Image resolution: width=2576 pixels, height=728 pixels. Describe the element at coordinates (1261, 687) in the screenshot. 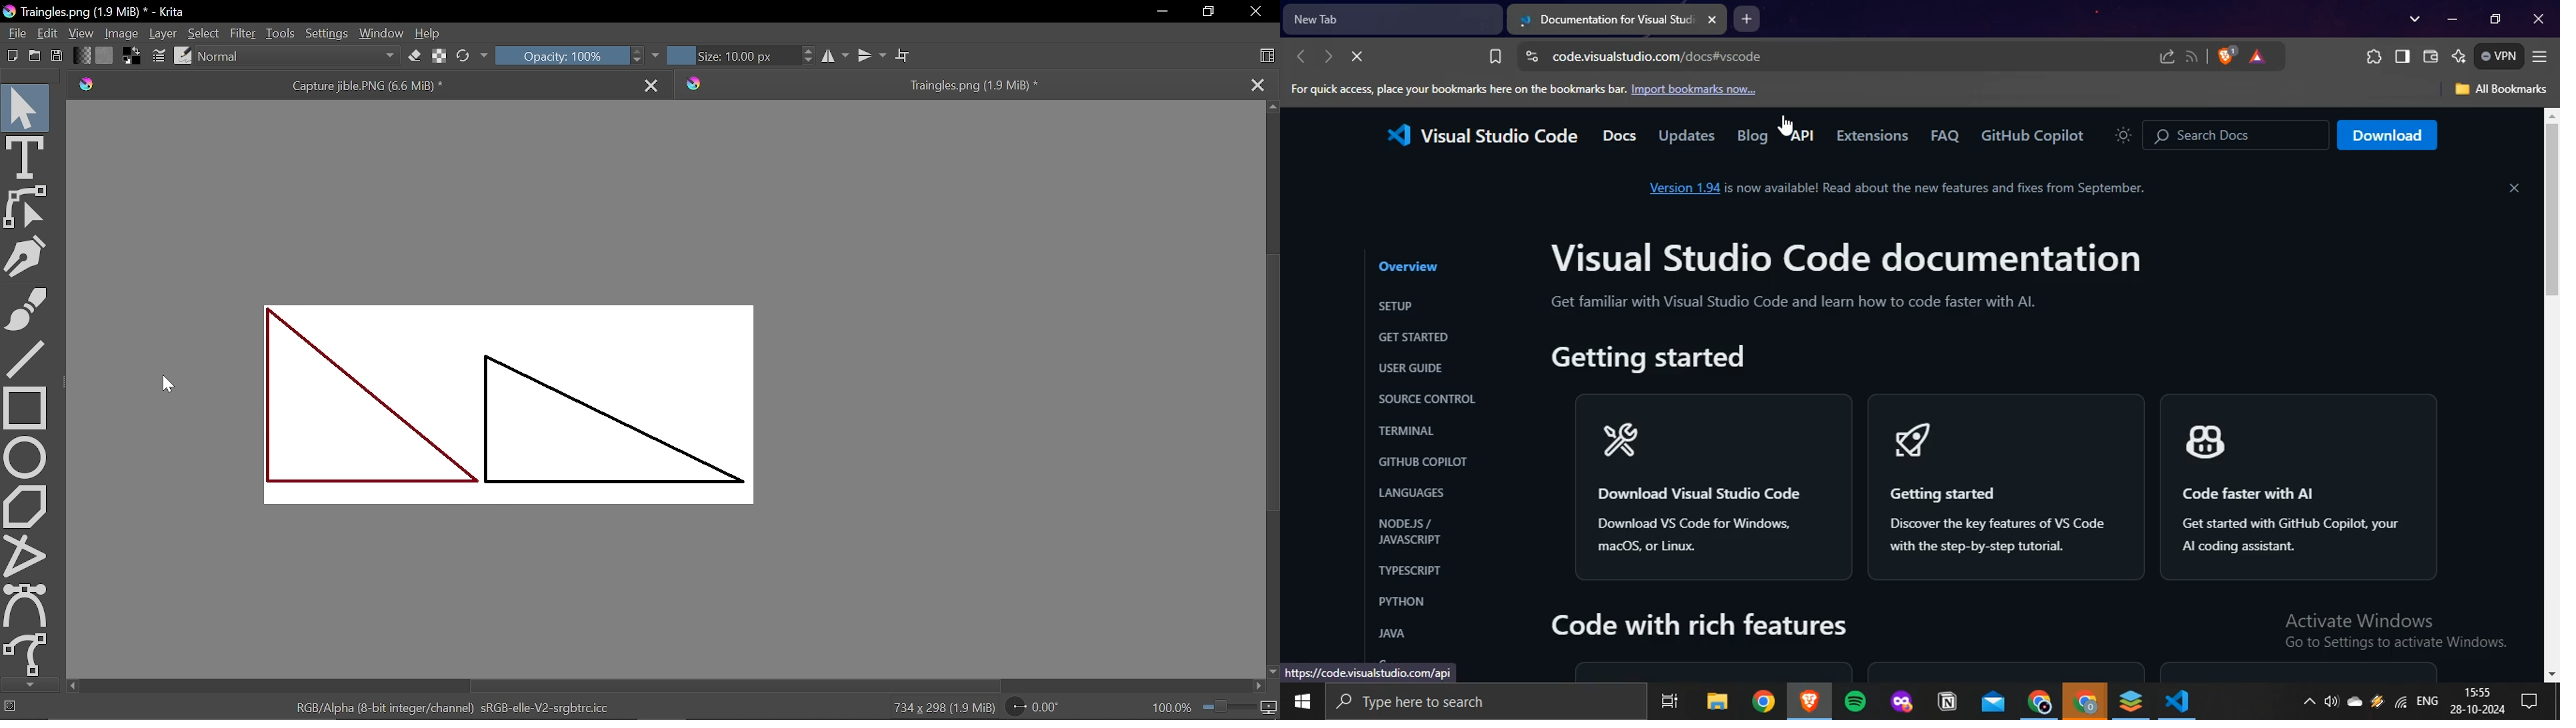

I see `Move right` at that location.